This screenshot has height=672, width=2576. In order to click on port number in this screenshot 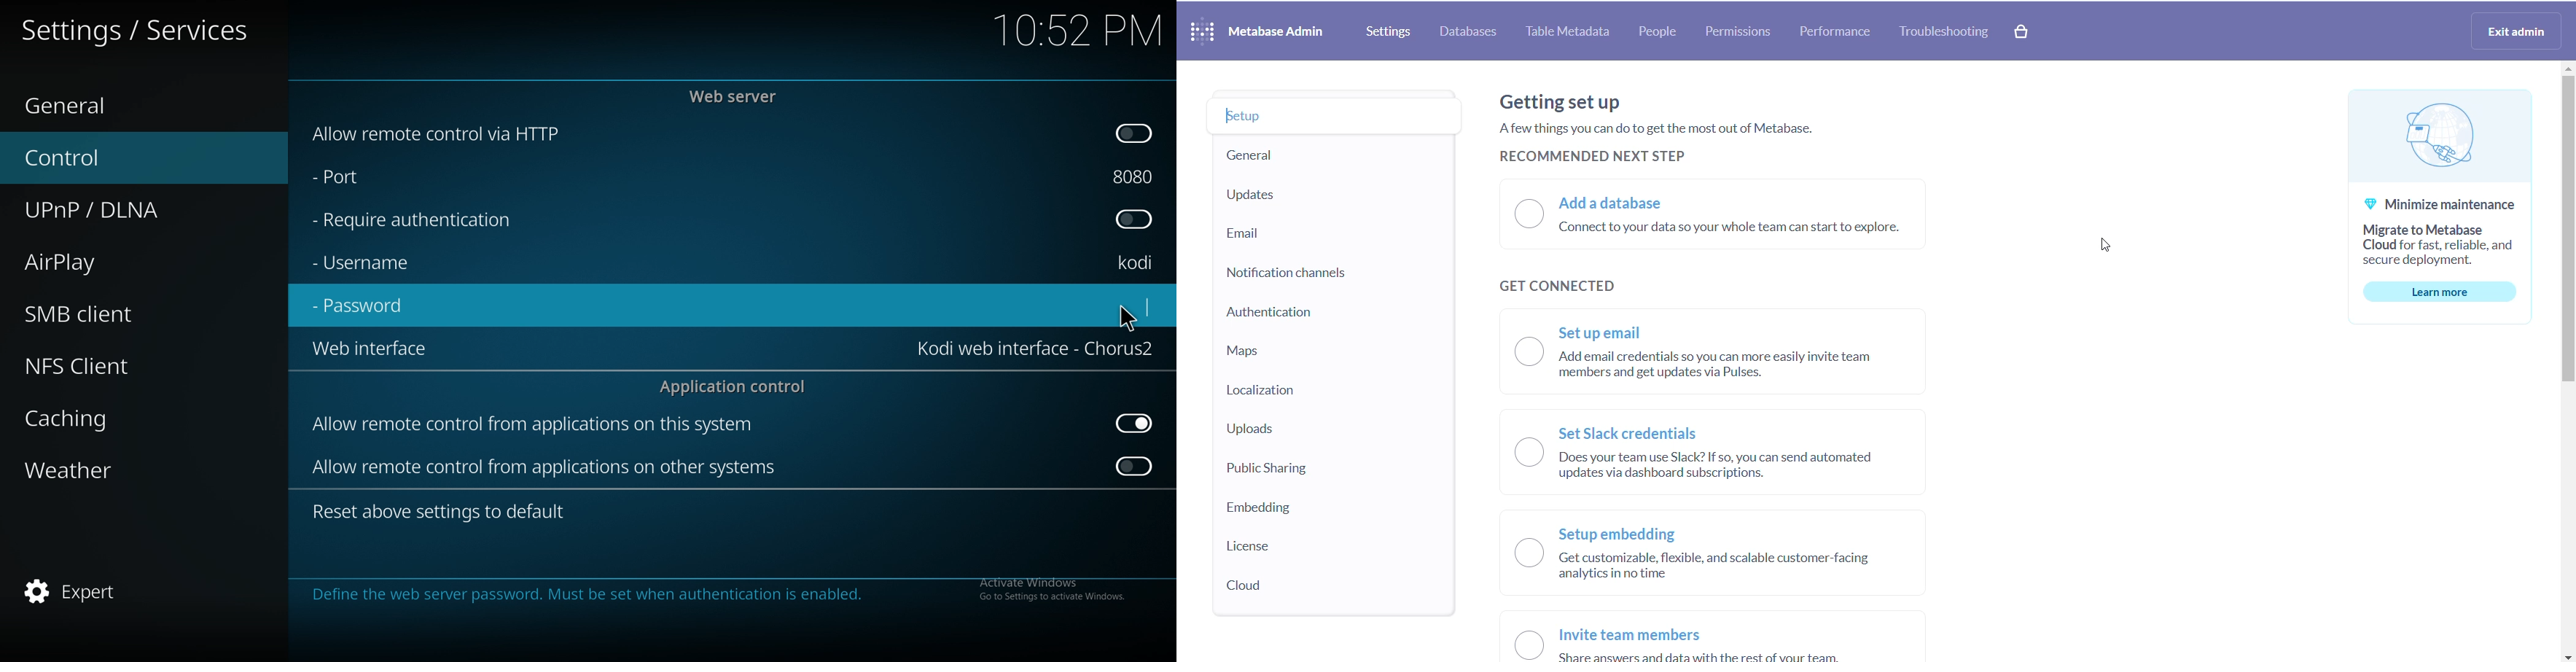, I will do `click(1134, 177)`.